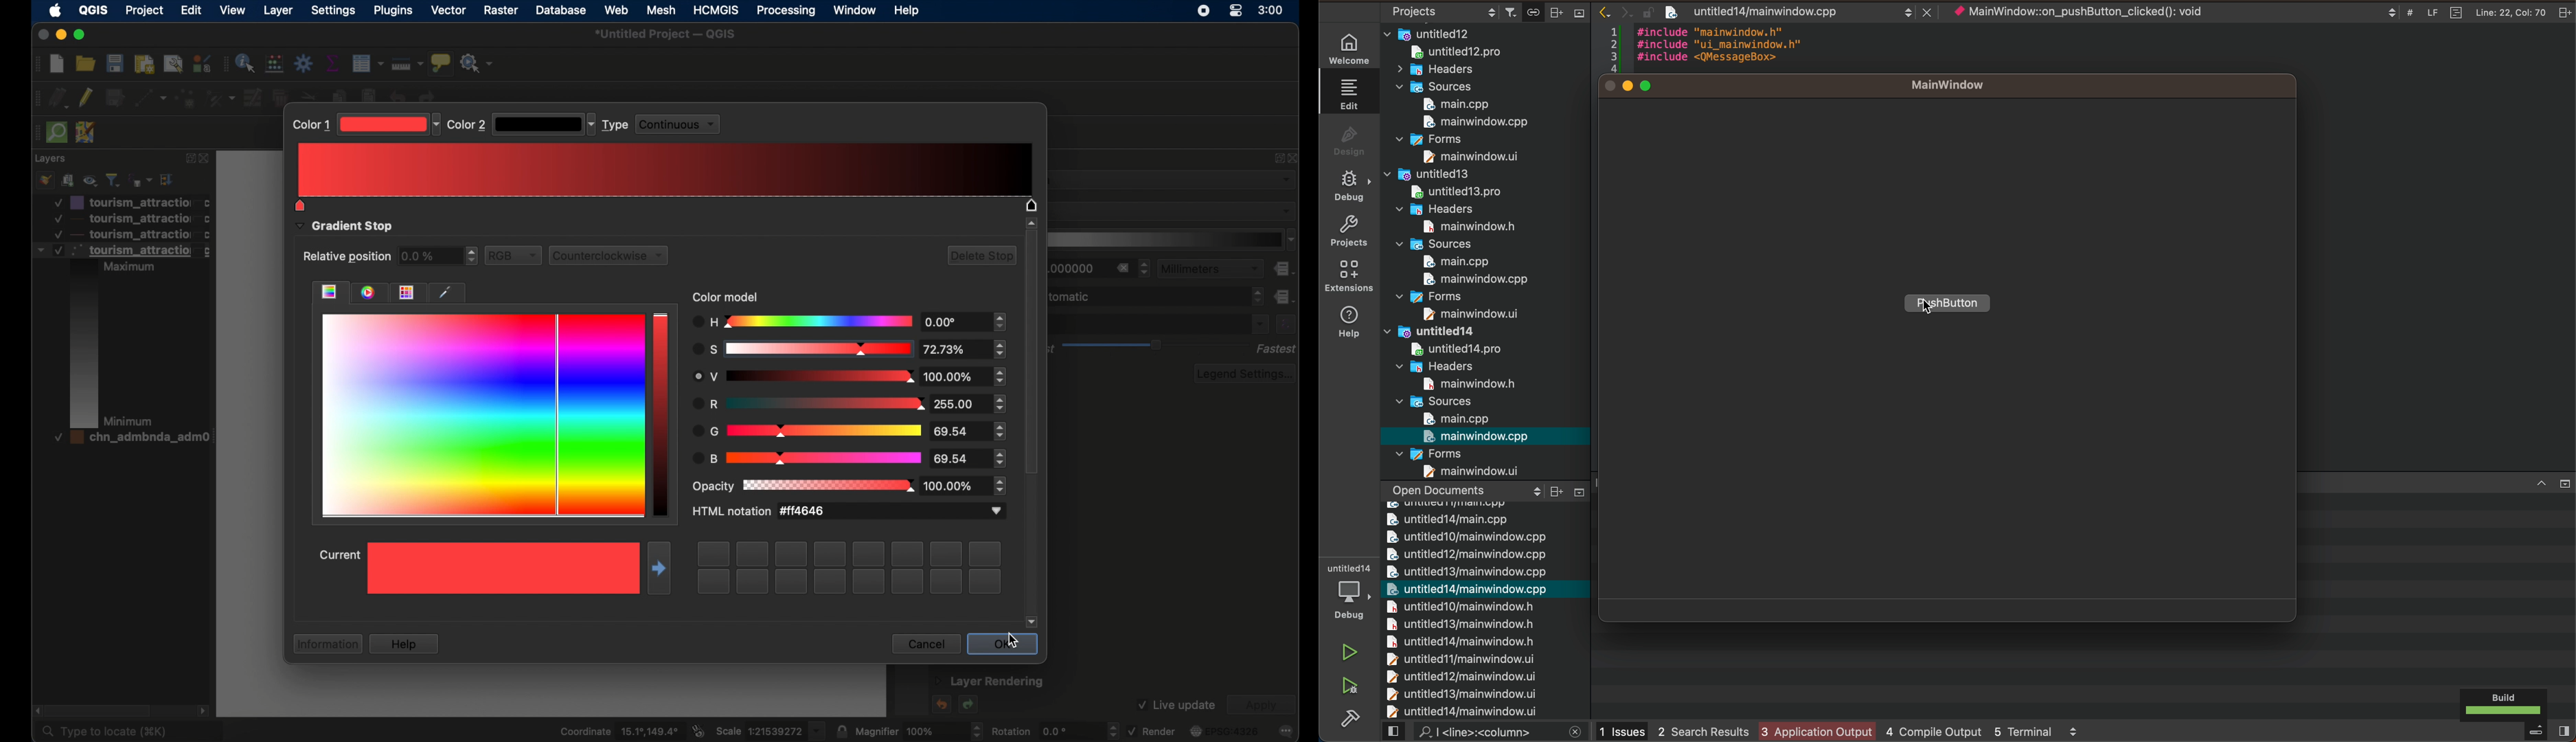 The image size is (2576, 756). Describe the element at coordinates (62, 35) in the screenshot. I see `minimize` at that location.